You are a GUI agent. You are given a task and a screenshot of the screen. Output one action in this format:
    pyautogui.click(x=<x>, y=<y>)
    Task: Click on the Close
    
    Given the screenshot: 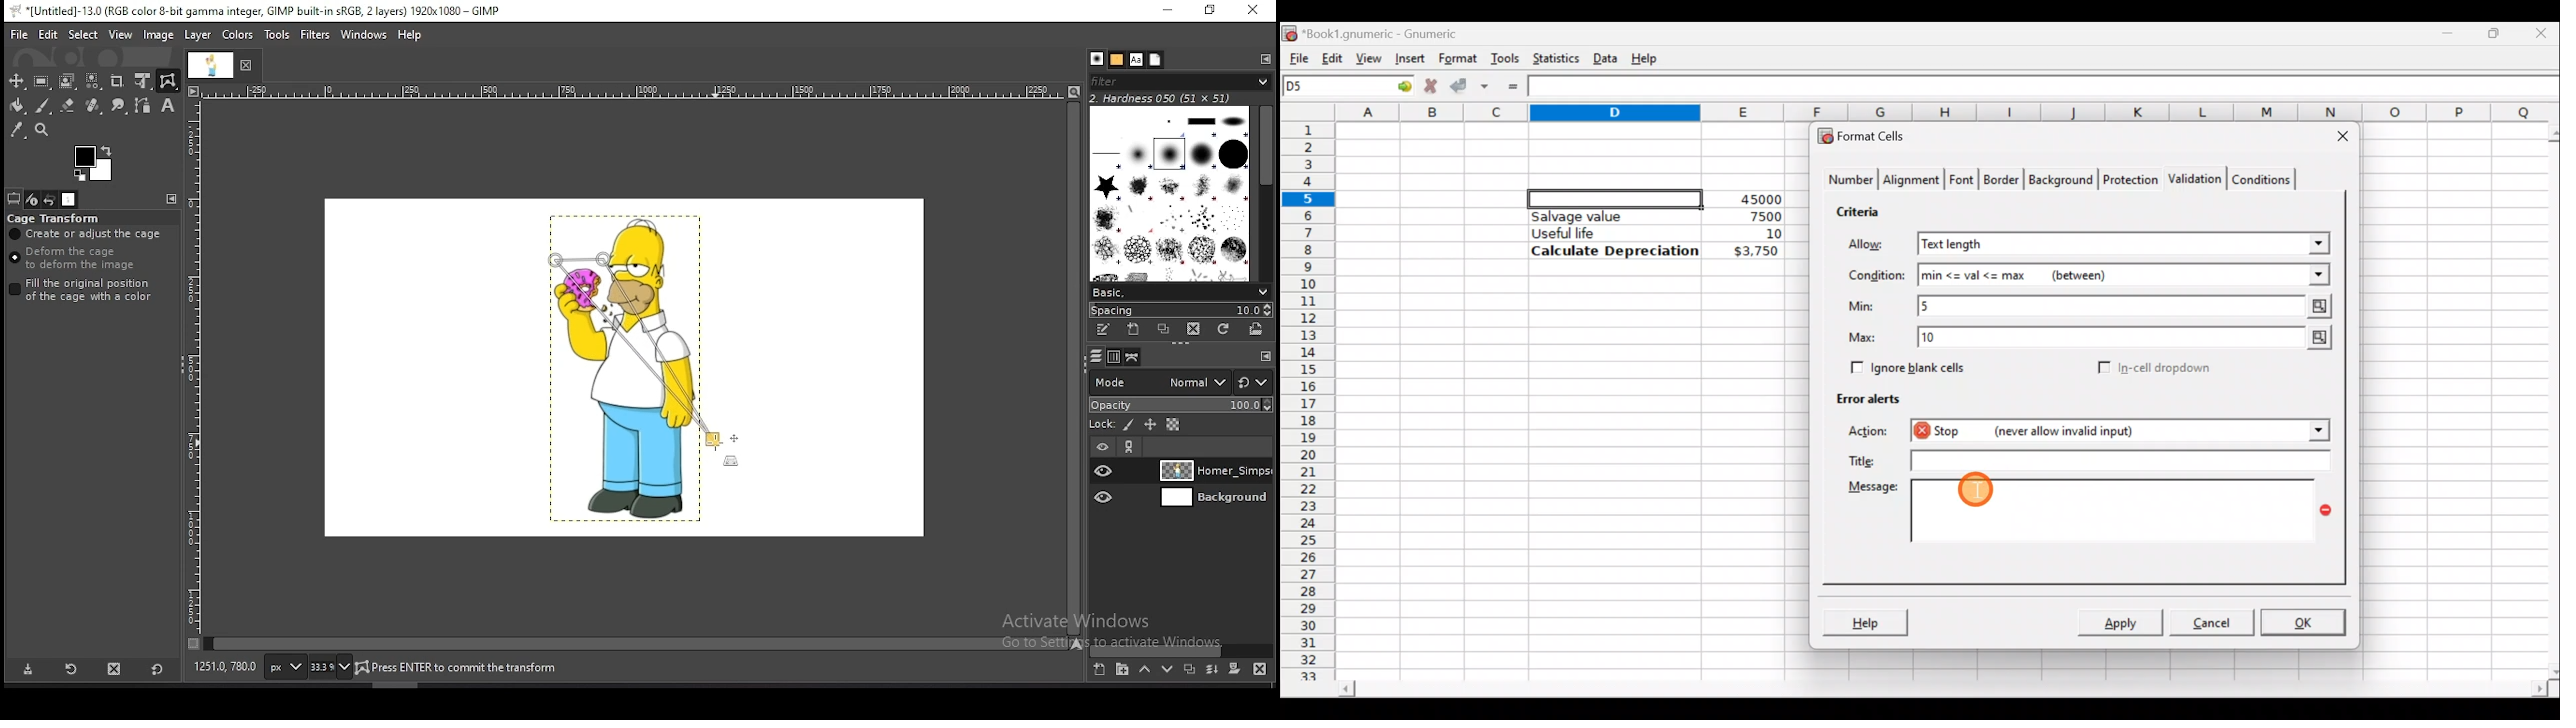 What is the action you would take?
    pyautogui.click(x=2543, y=32)
    